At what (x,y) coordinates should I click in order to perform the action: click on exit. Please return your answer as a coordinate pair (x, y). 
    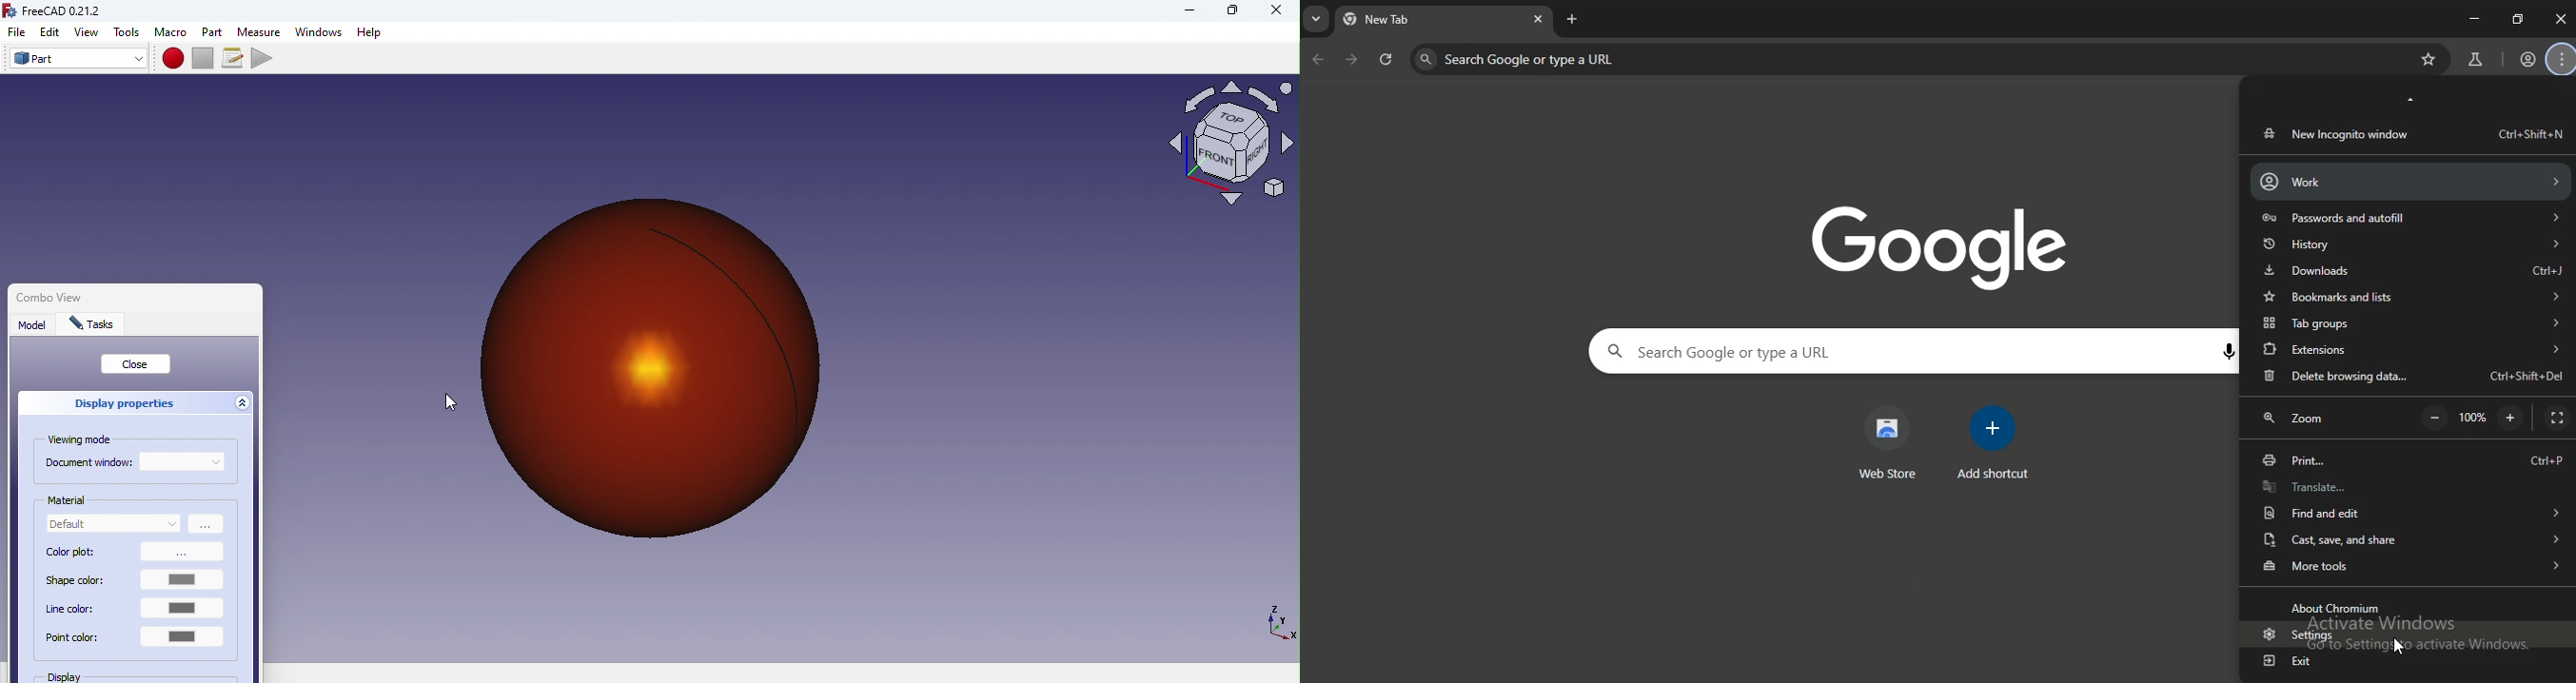
    Looking at the image, I should click on (2289, 661).